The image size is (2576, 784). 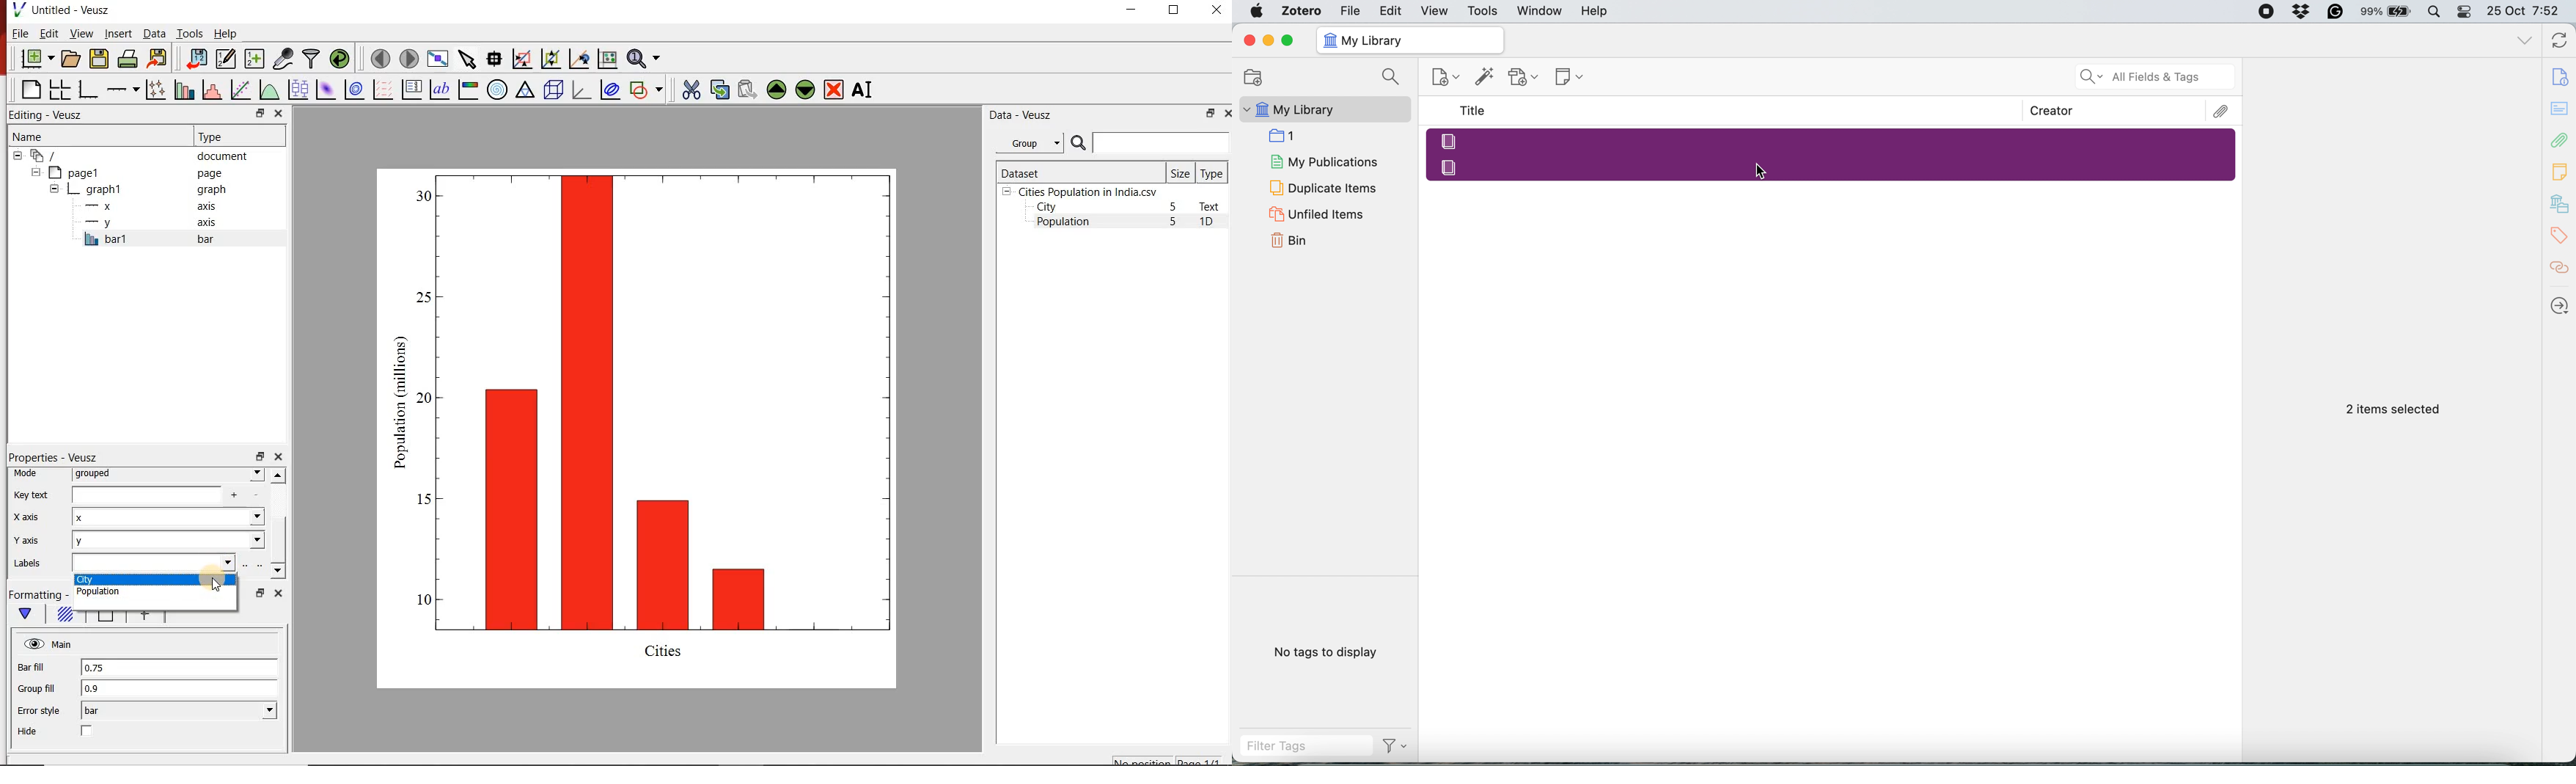 What do you see at coordinates (2561, 204) in the screenshot?
I see `Library` at bounding box center [2561, 204].